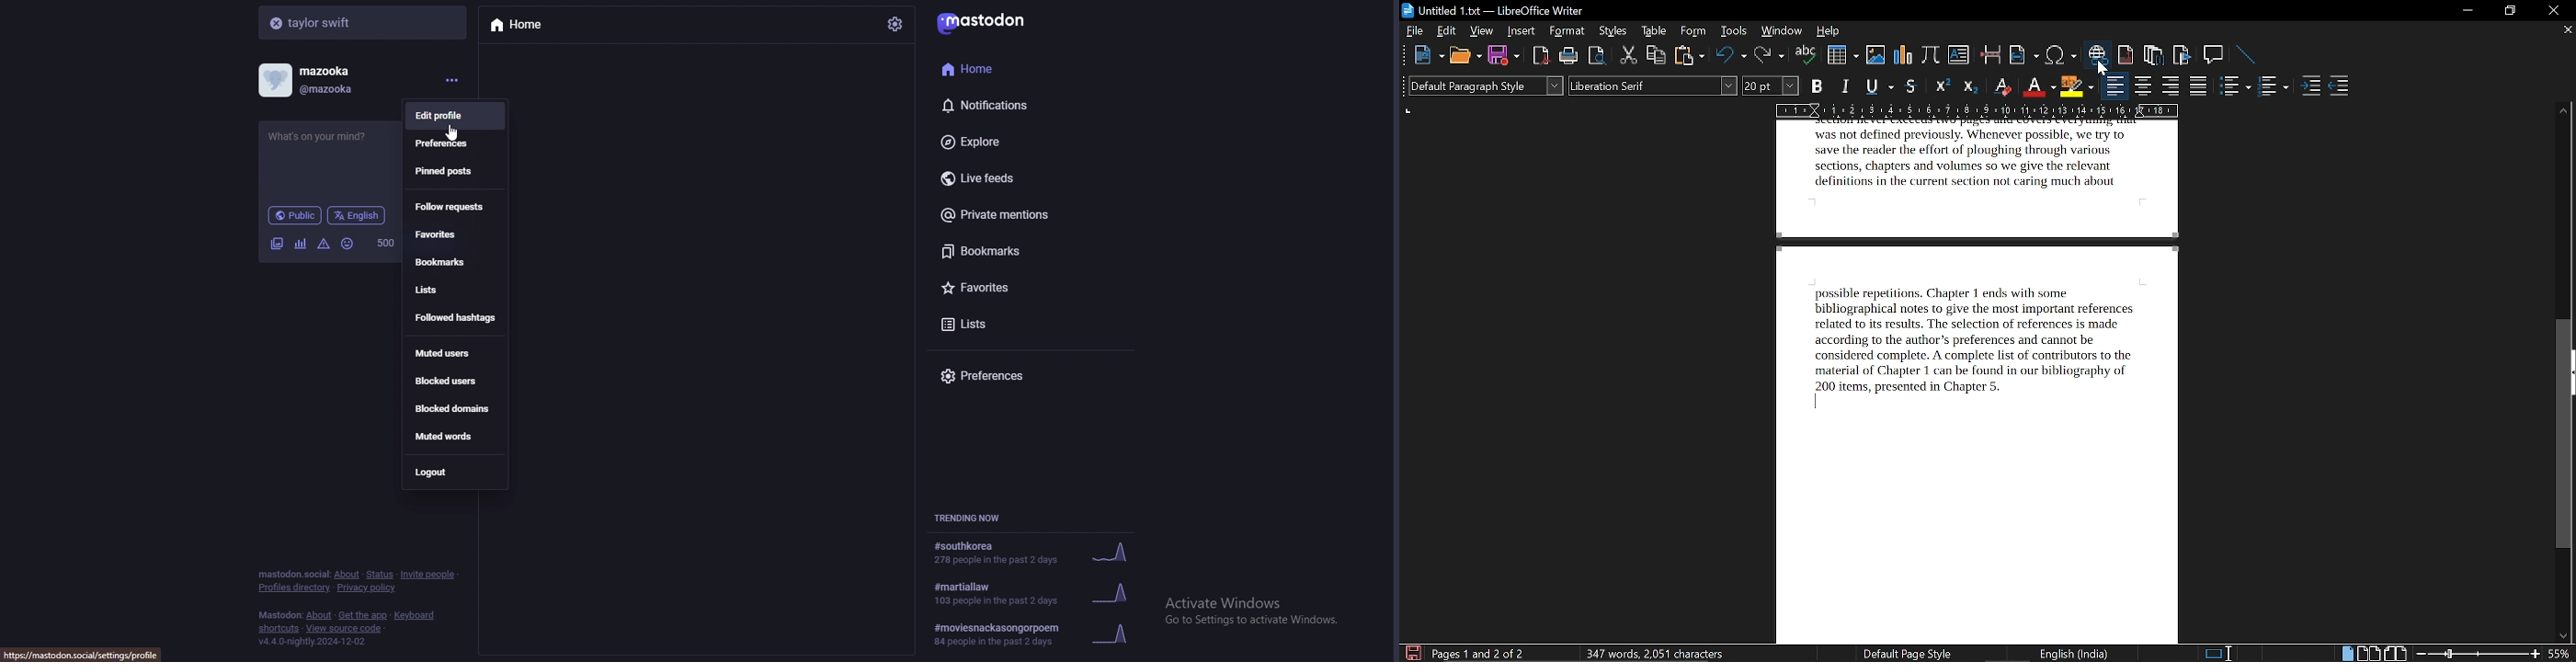  What do you see at coordinates (2126, 54) in the screenshot?
I see `insert footnote` at bounding box center [2126, 54].